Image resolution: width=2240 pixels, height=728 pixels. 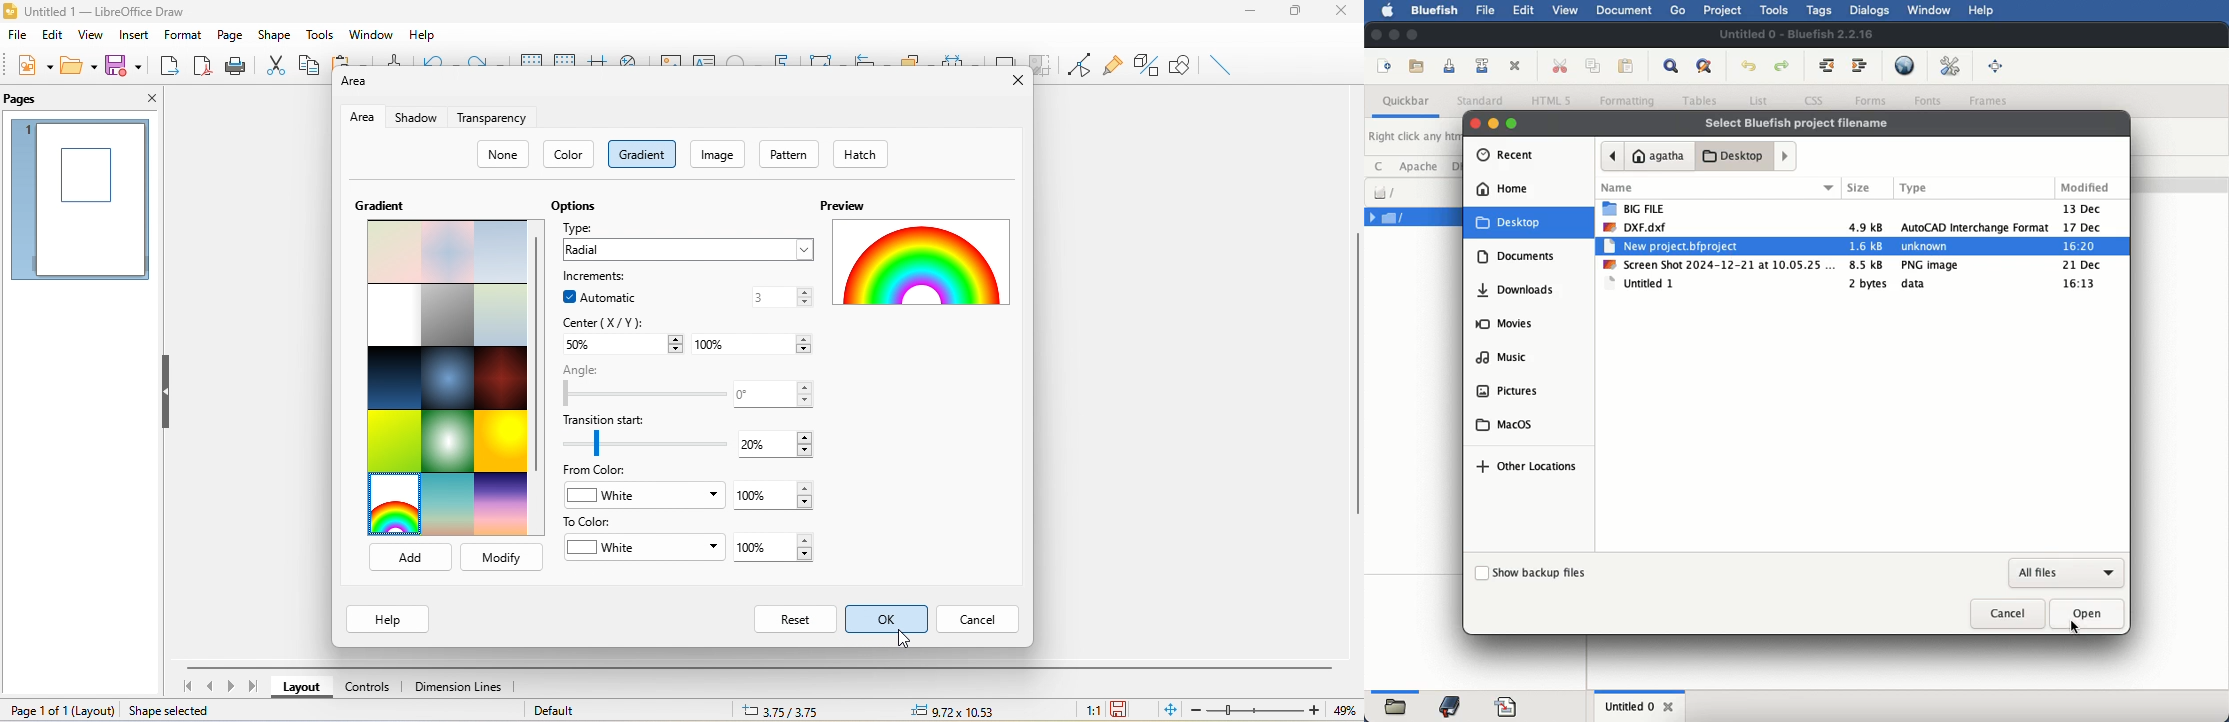 I want to click on area, so click(x=358, y=85).